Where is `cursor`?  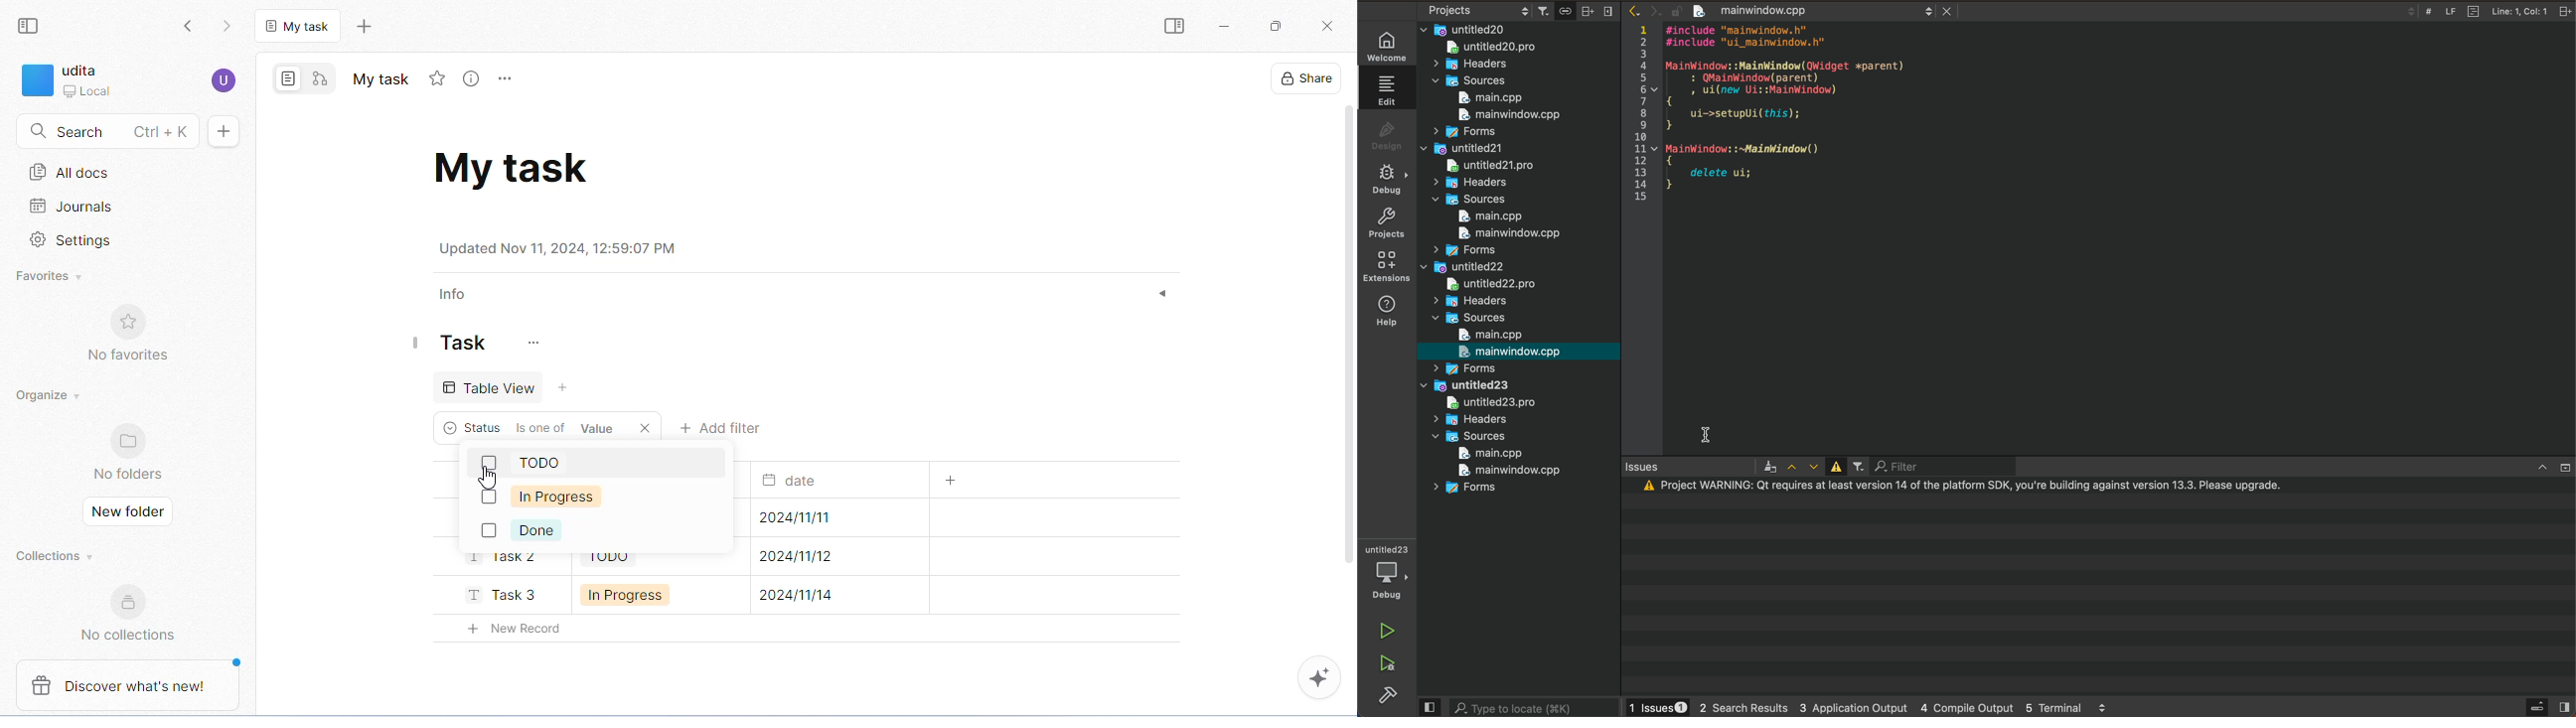 cursor is located at coordinates (1712, 433).